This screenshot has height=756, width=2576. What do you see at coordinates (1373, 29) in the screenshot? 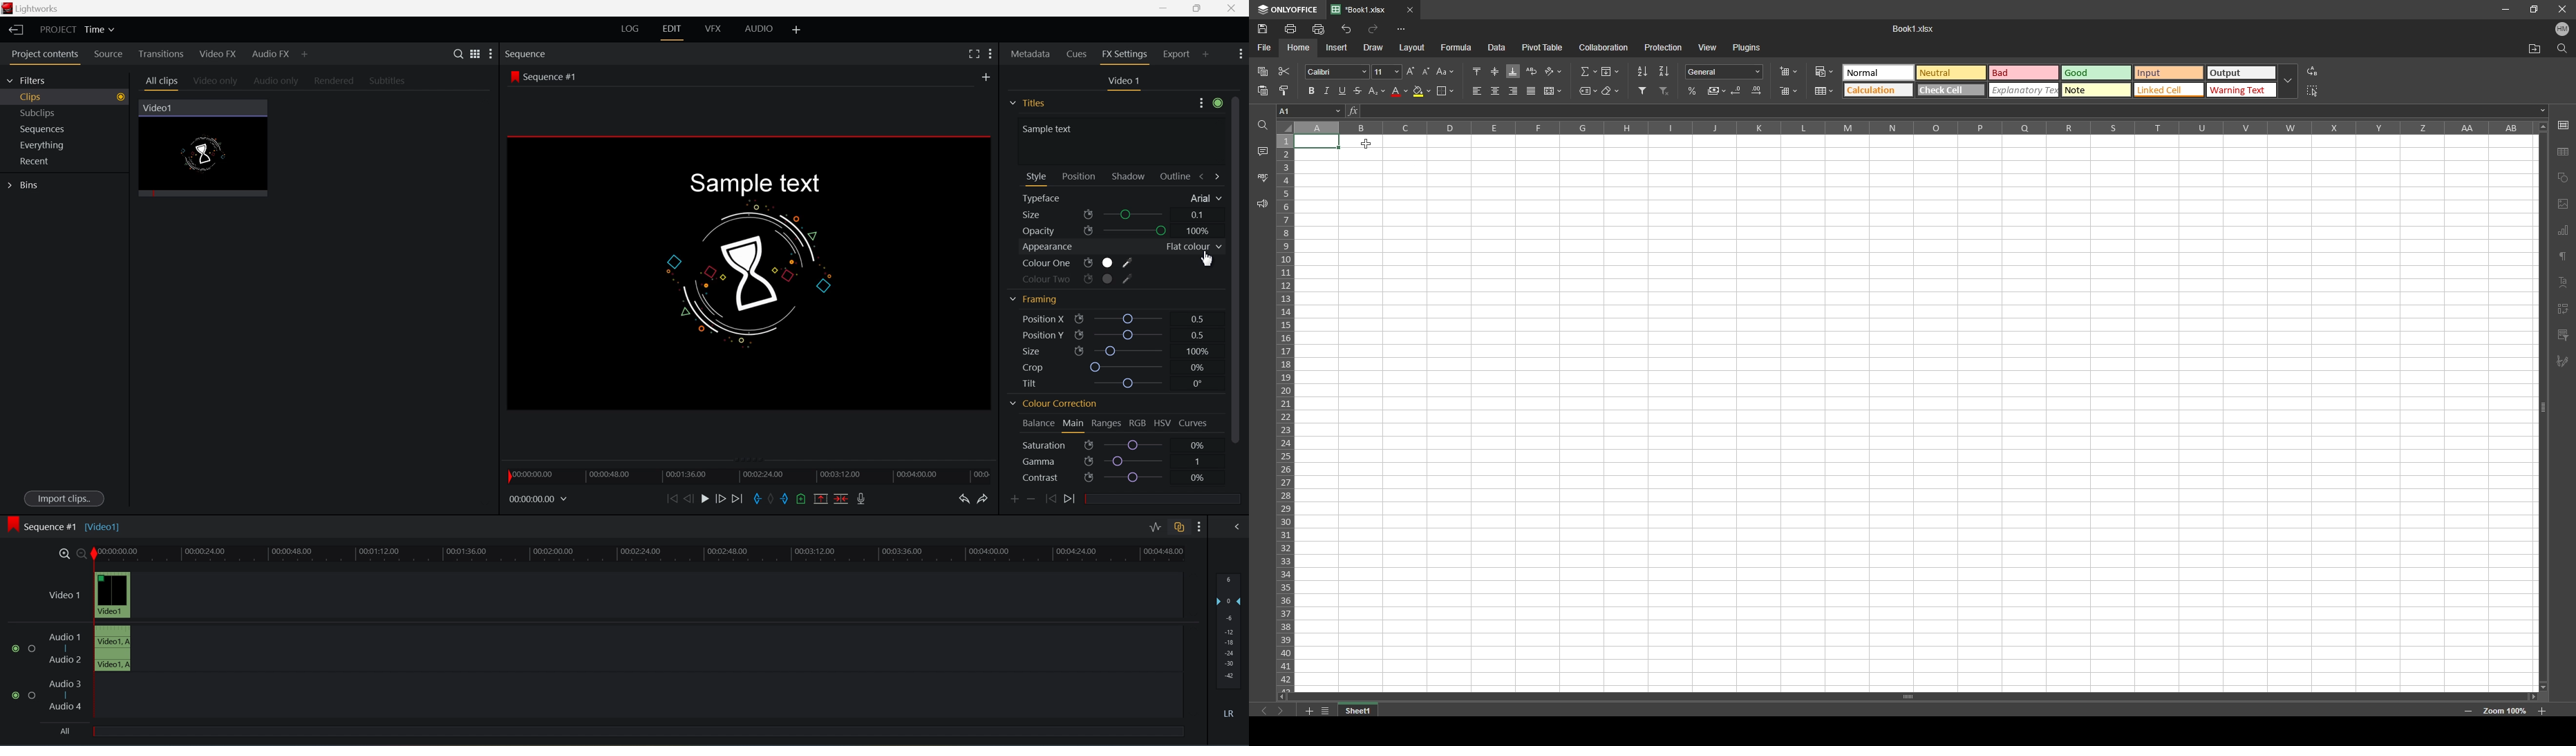
I see `redo` at bounding box center [1373, 29].